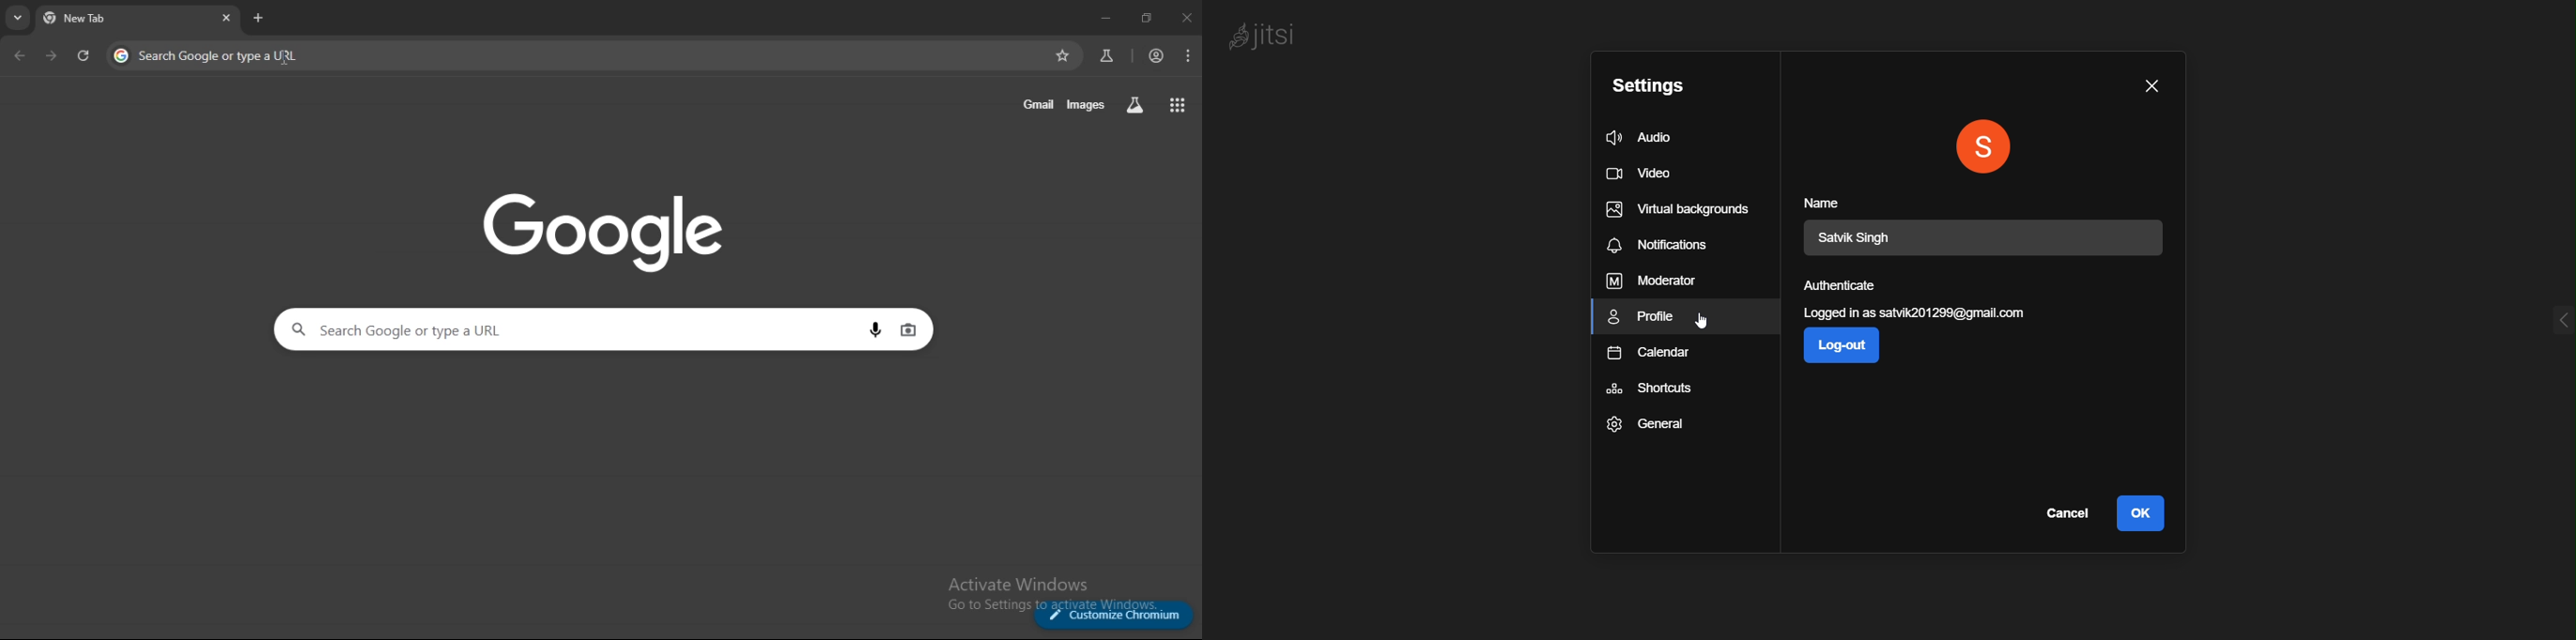 This screenshot has height=644, width=2576. What do you see at coordinates (1652, 391) in the screenshot?
I see `shortcuts` at bounding box center [1652, 391].